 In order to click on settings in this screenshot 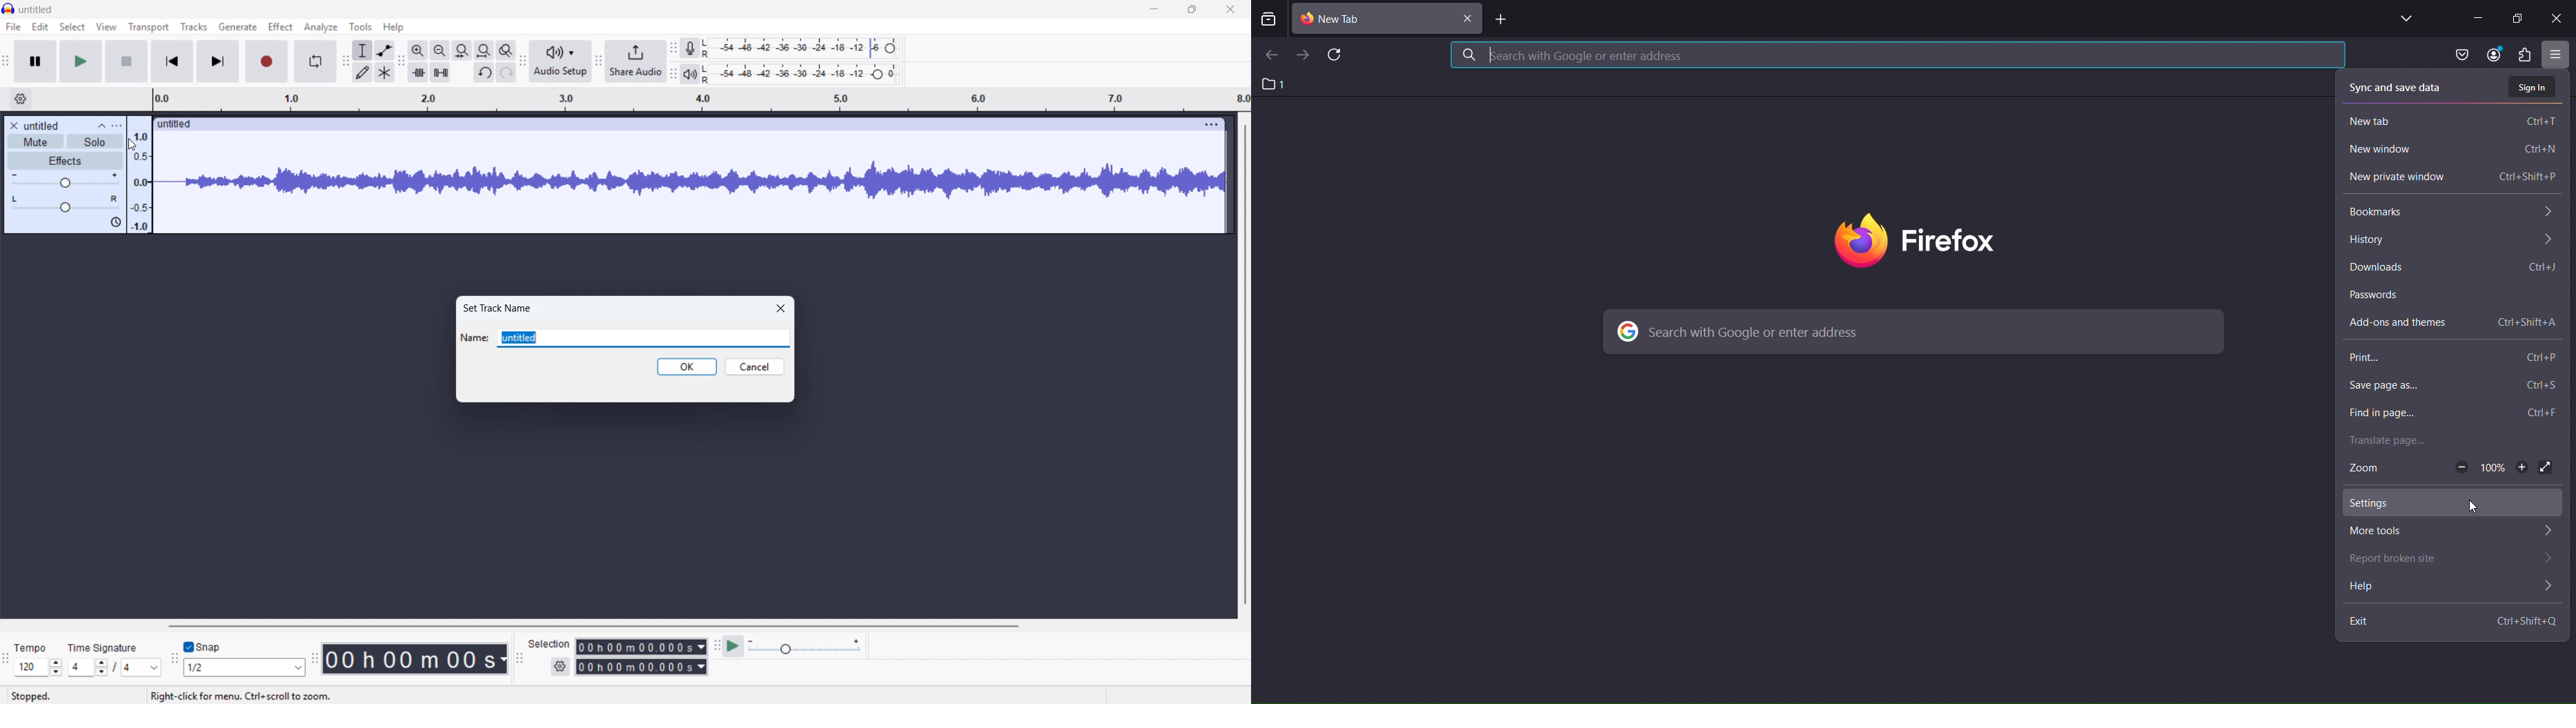, I will do `click(2450, 503)`.